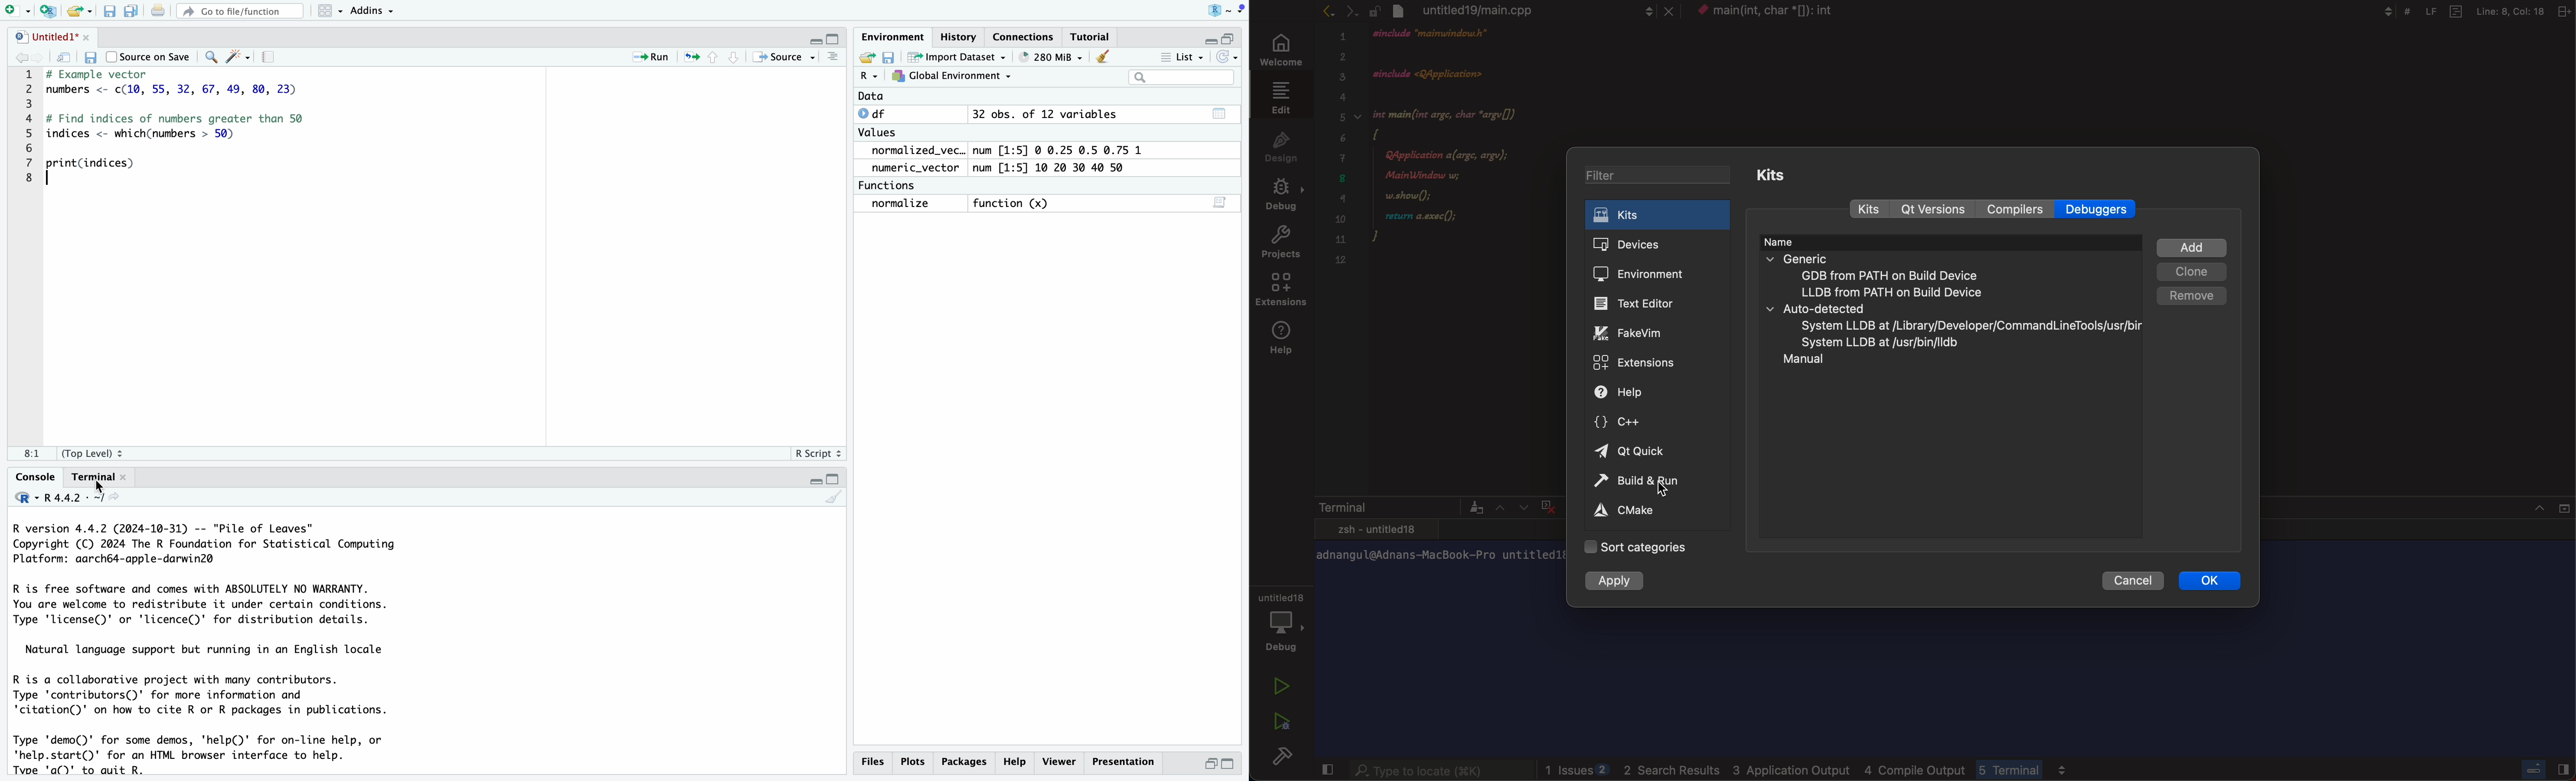 The width and height of the screenshot is (2576, 784). What do you see at coordinates (1059, 761) in the screenshot?
I see `viewer` at bounding box center [1059, 761].